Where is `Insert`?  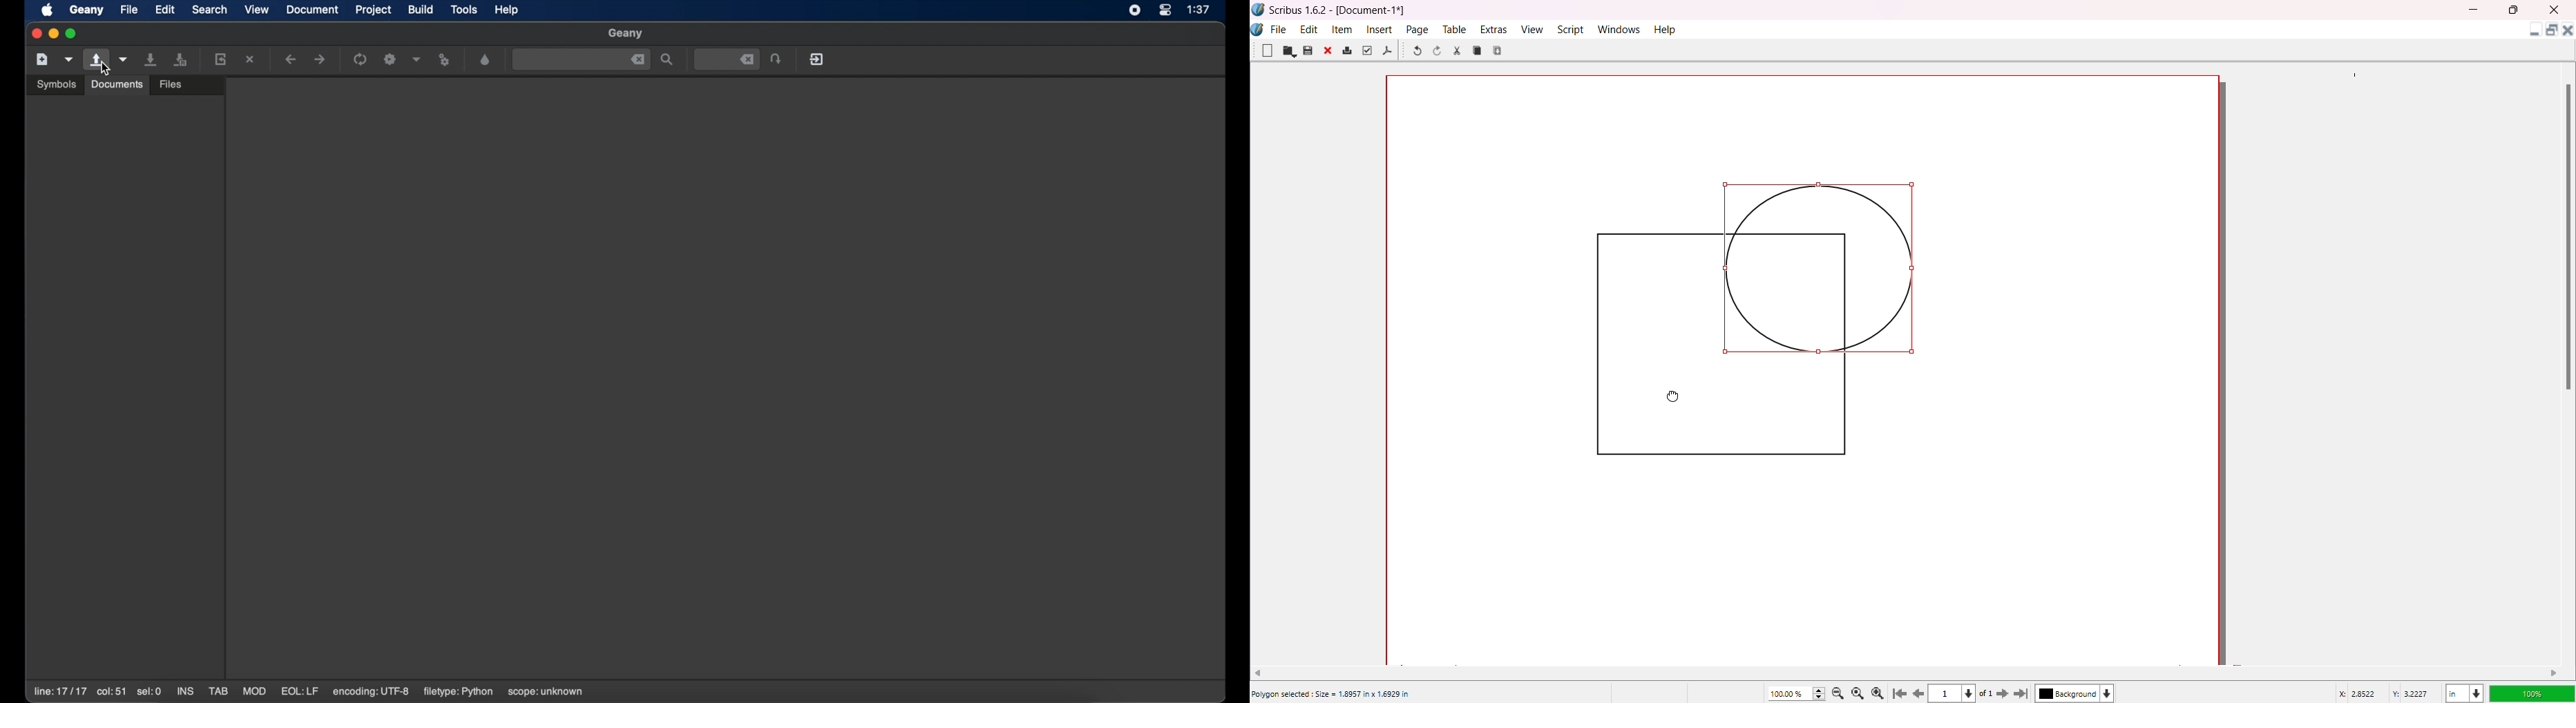
Insert is located at coordinates (1381, 29).